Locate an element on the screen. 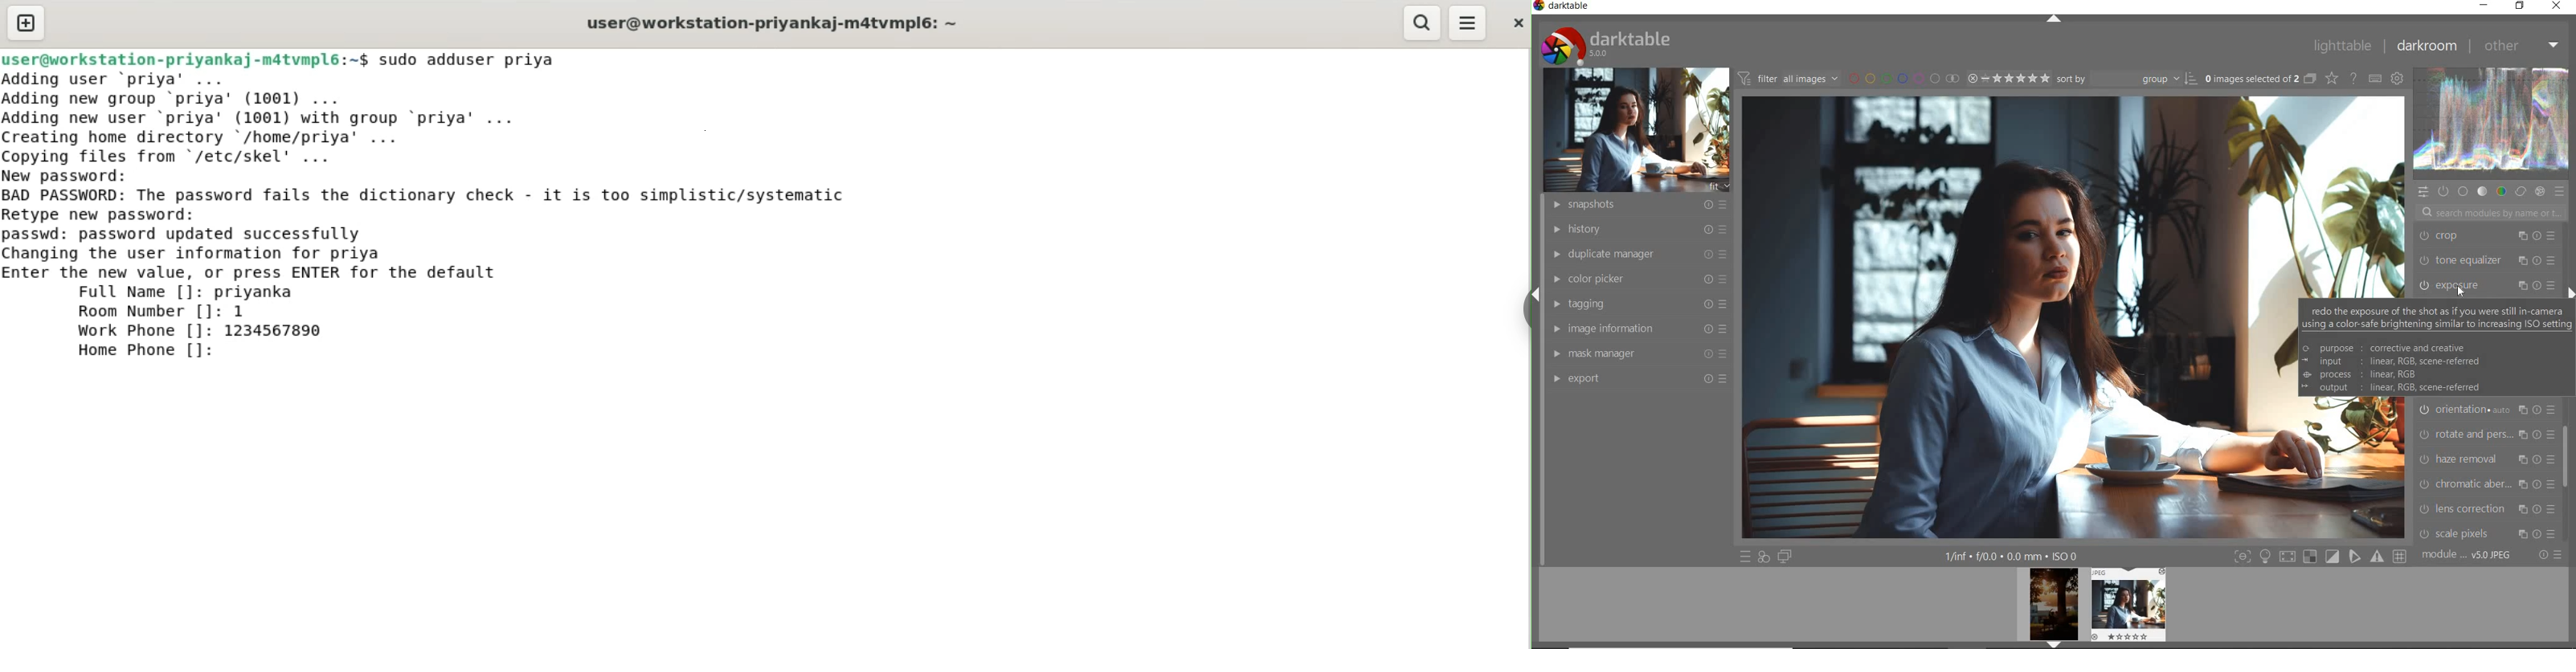 This screenshot has width=2576, height=672. DUPLICATE MANAGER is located at coordinates (1637, 254).